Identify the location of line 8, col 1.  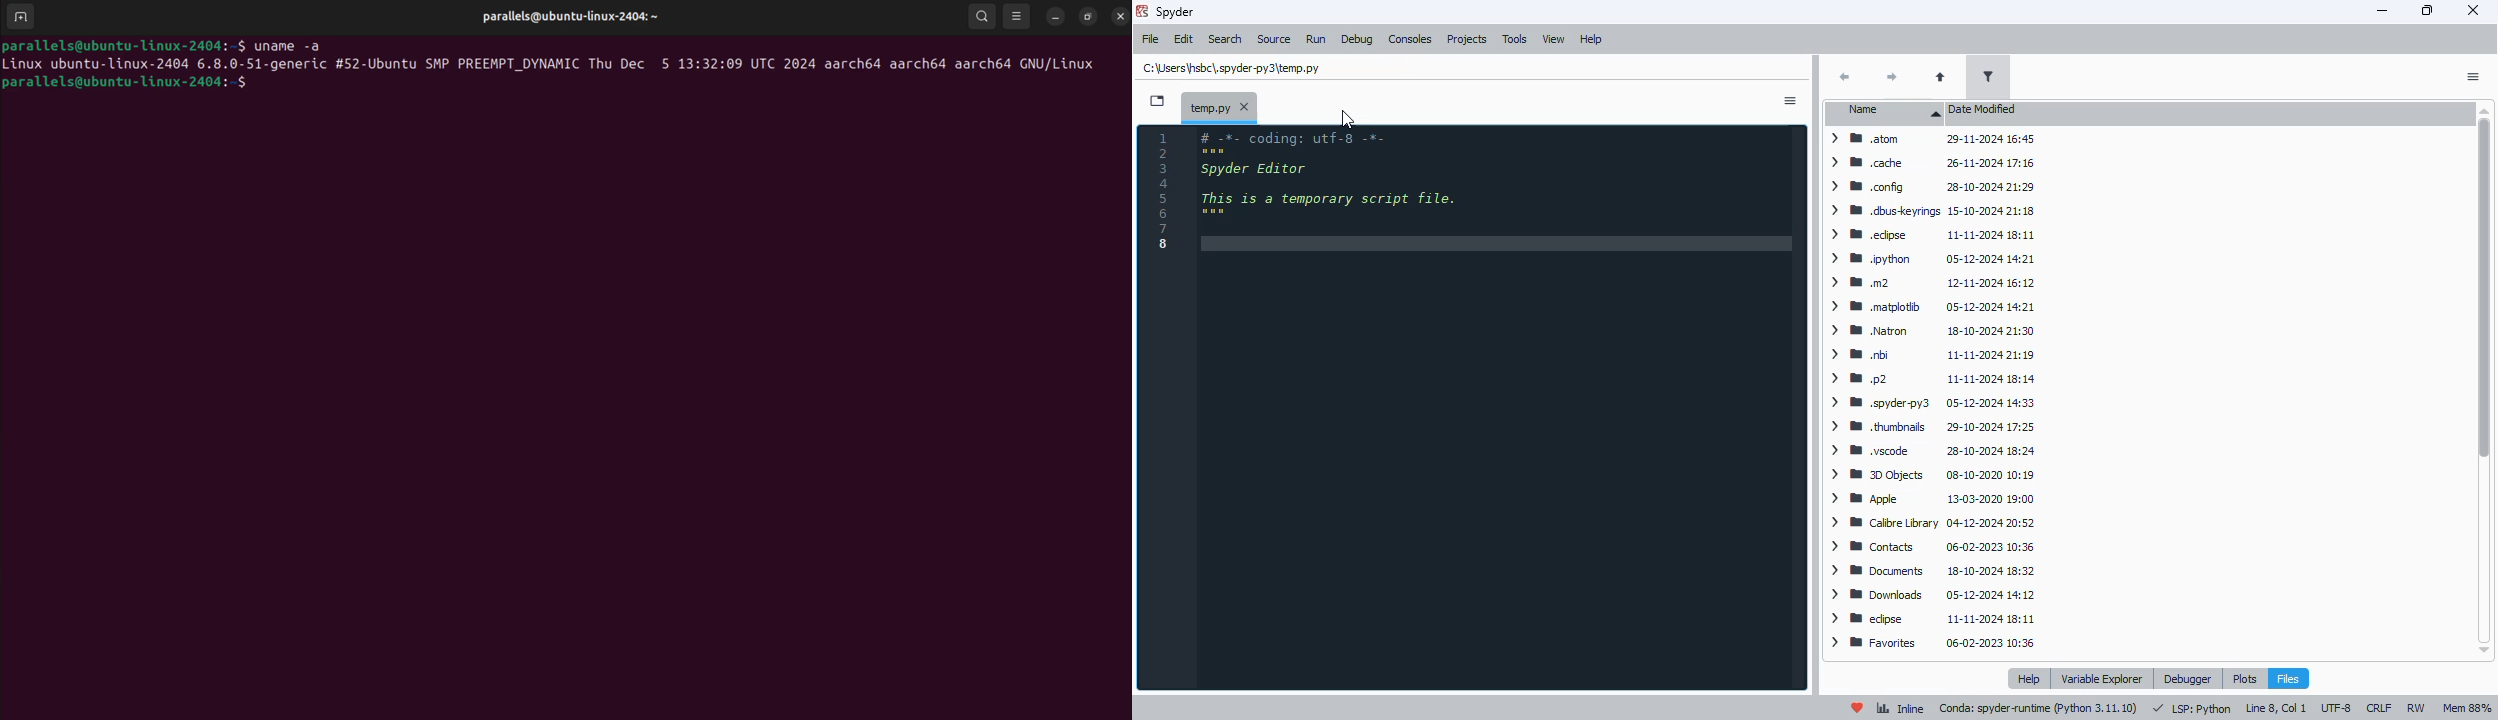
(2276, 708).